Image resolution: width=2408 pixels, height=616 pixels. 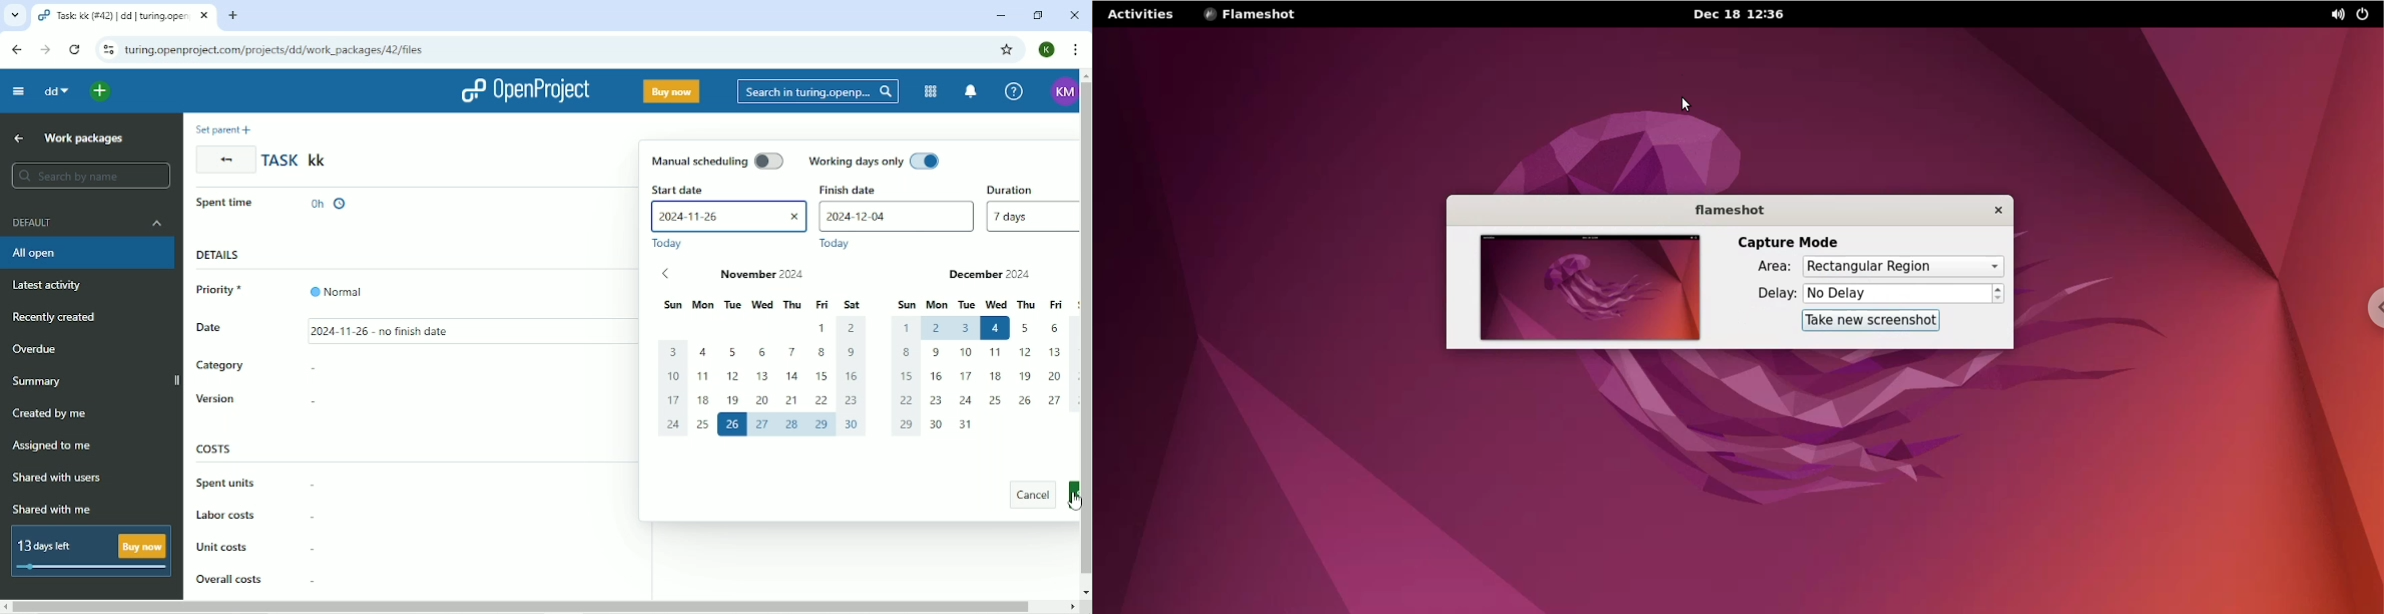 What do you see at coordinates (1027, 497) in the screenshot?
I see `cancel` at bounding box center [1027, 497].